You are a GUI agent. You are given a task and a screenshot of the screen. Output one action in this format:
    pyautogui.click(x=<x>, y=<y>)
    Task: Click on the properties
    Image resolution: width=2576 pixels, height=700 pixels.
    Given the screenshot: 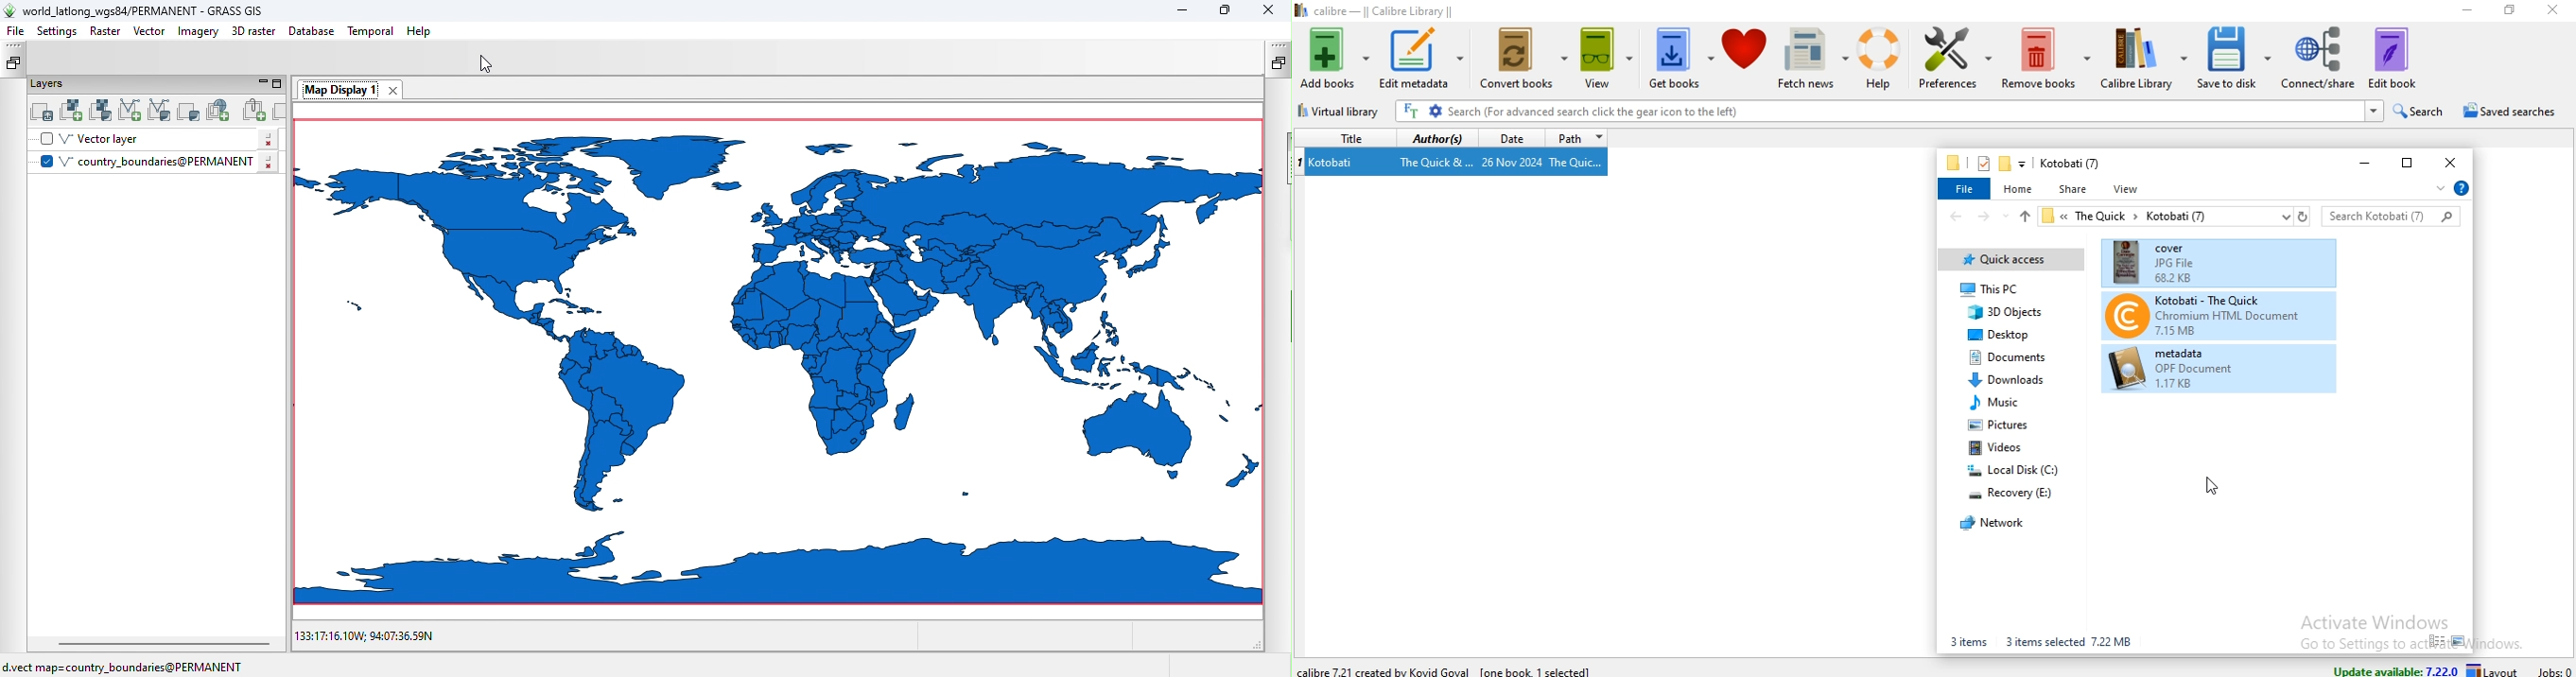 What is the action you would take?
    pyautogui.click(x=1982, y=163)
    